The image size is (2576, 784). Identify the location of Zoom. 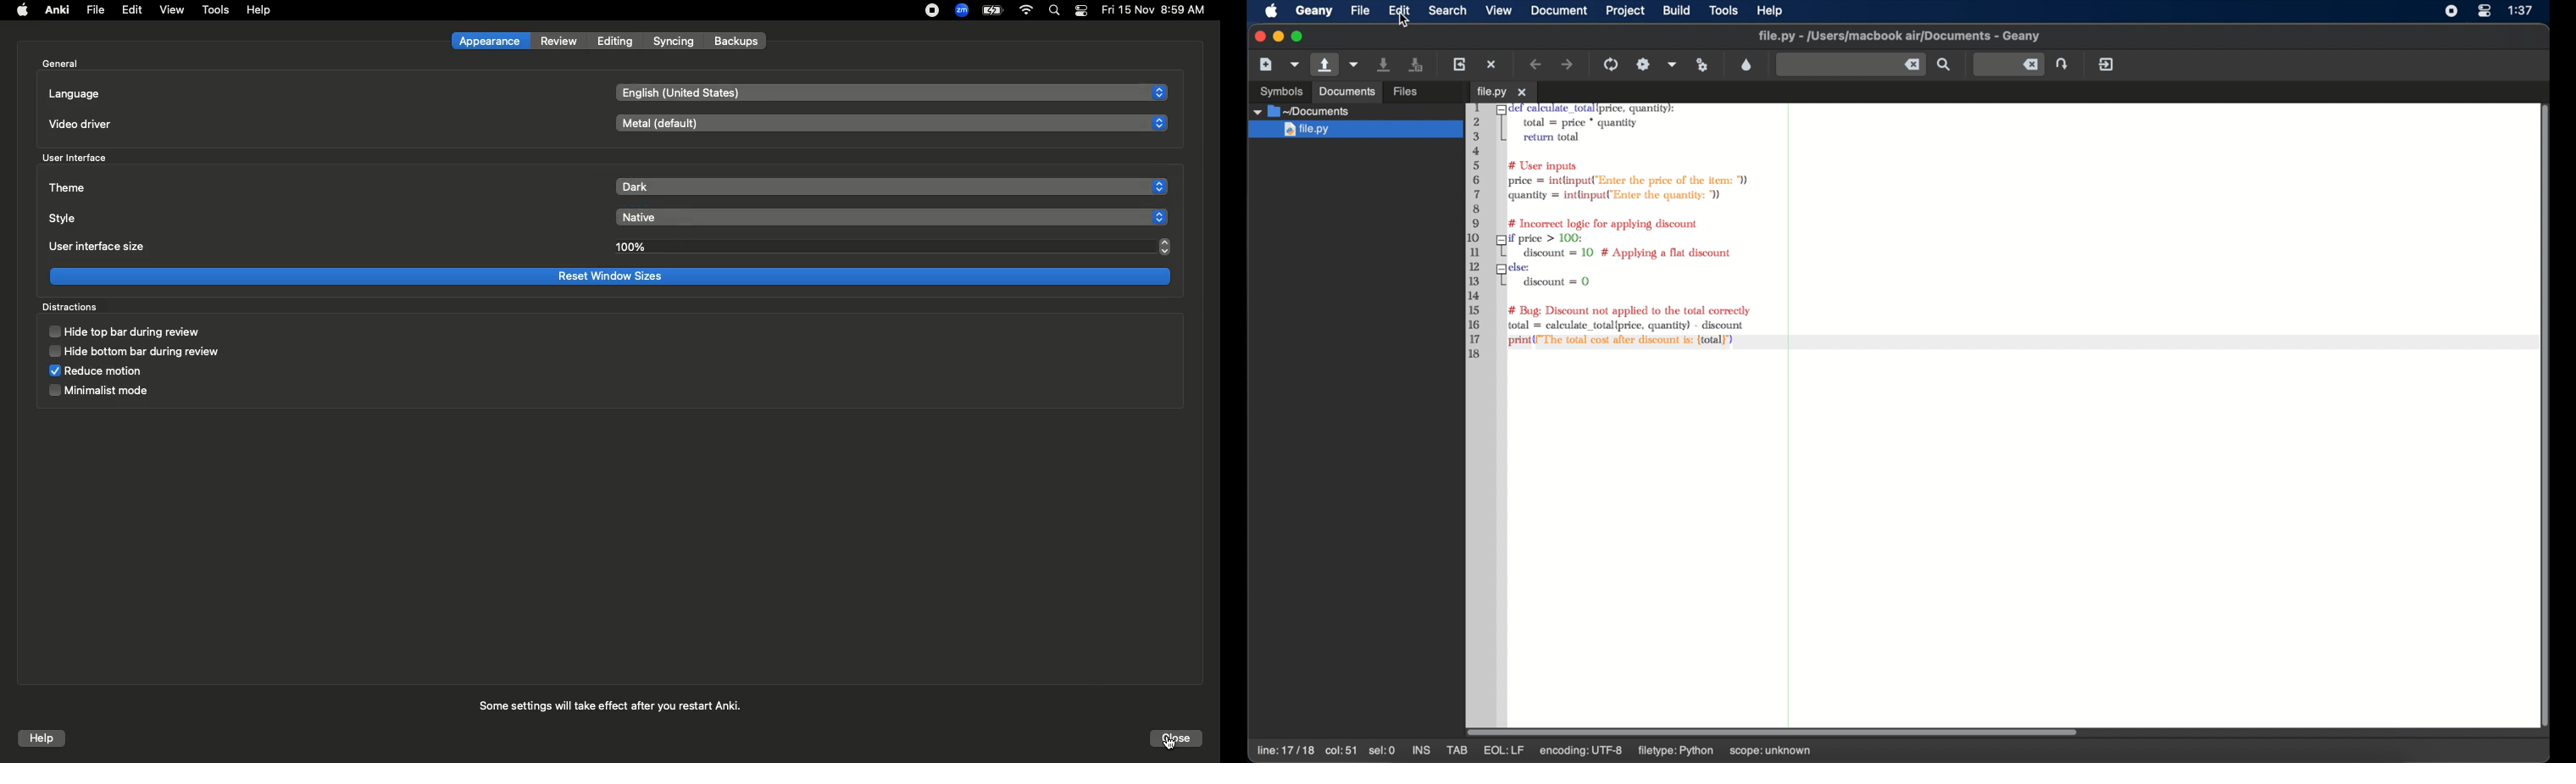
(961, 11).